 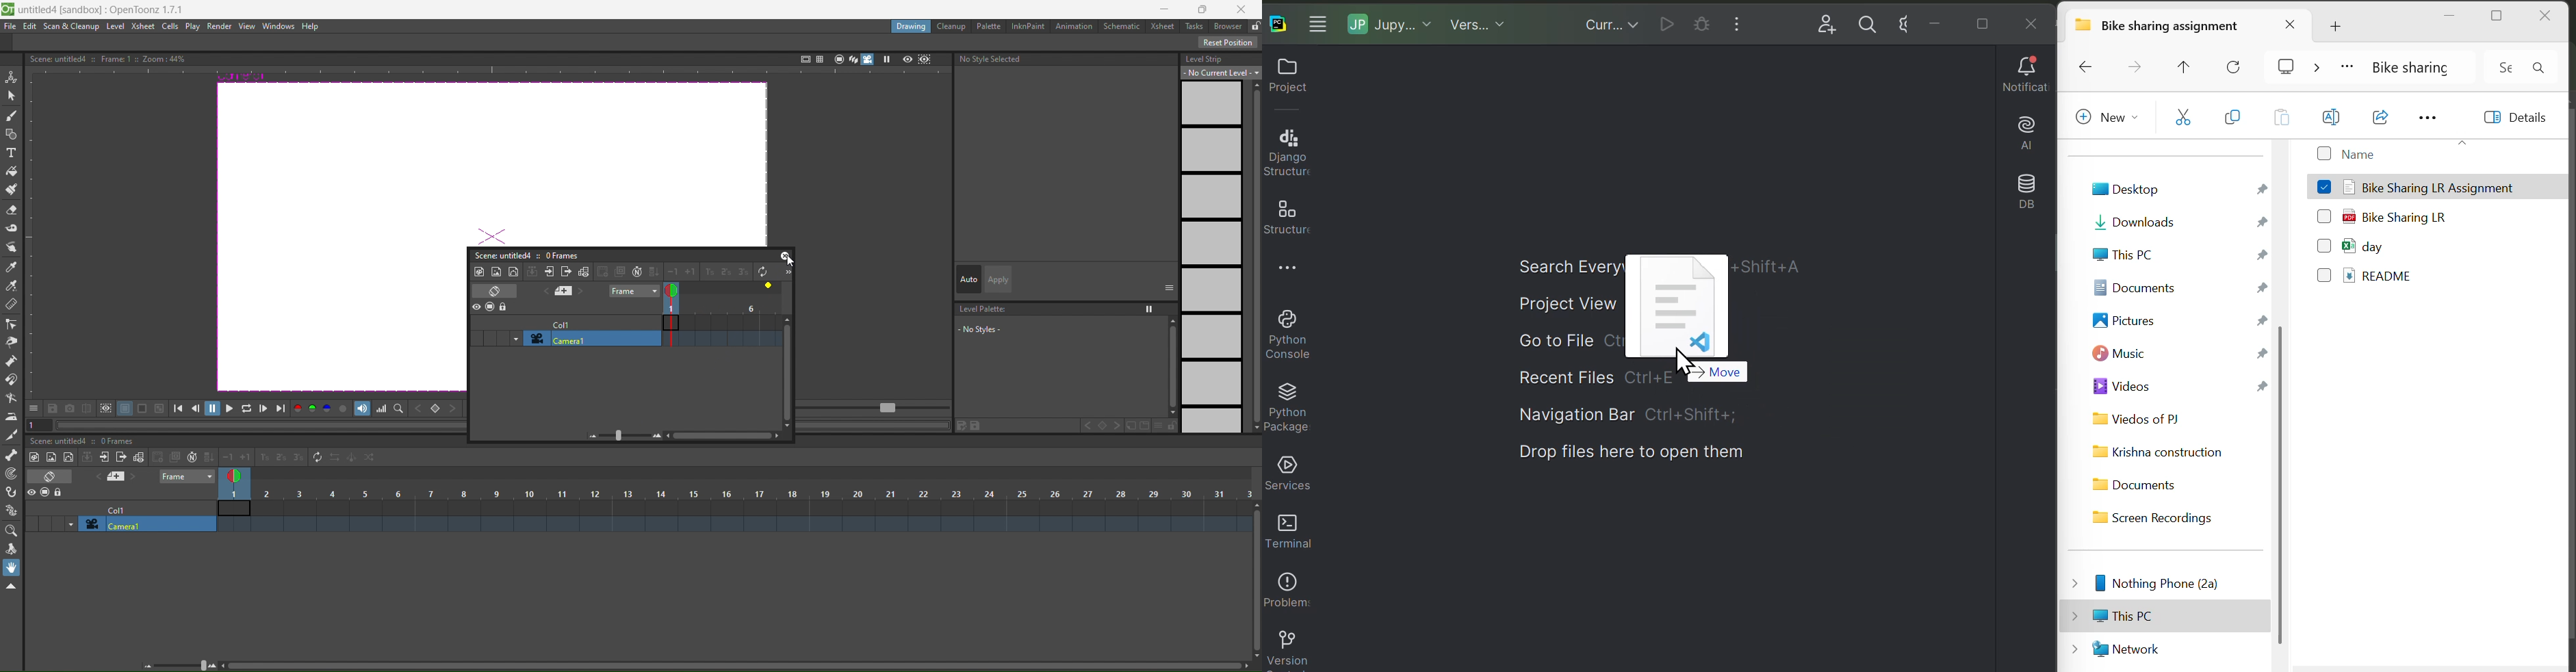 What do you see at coordinates (2183, 119) in the screenshot?
I see `cut` at bounding box center [2183, 119].